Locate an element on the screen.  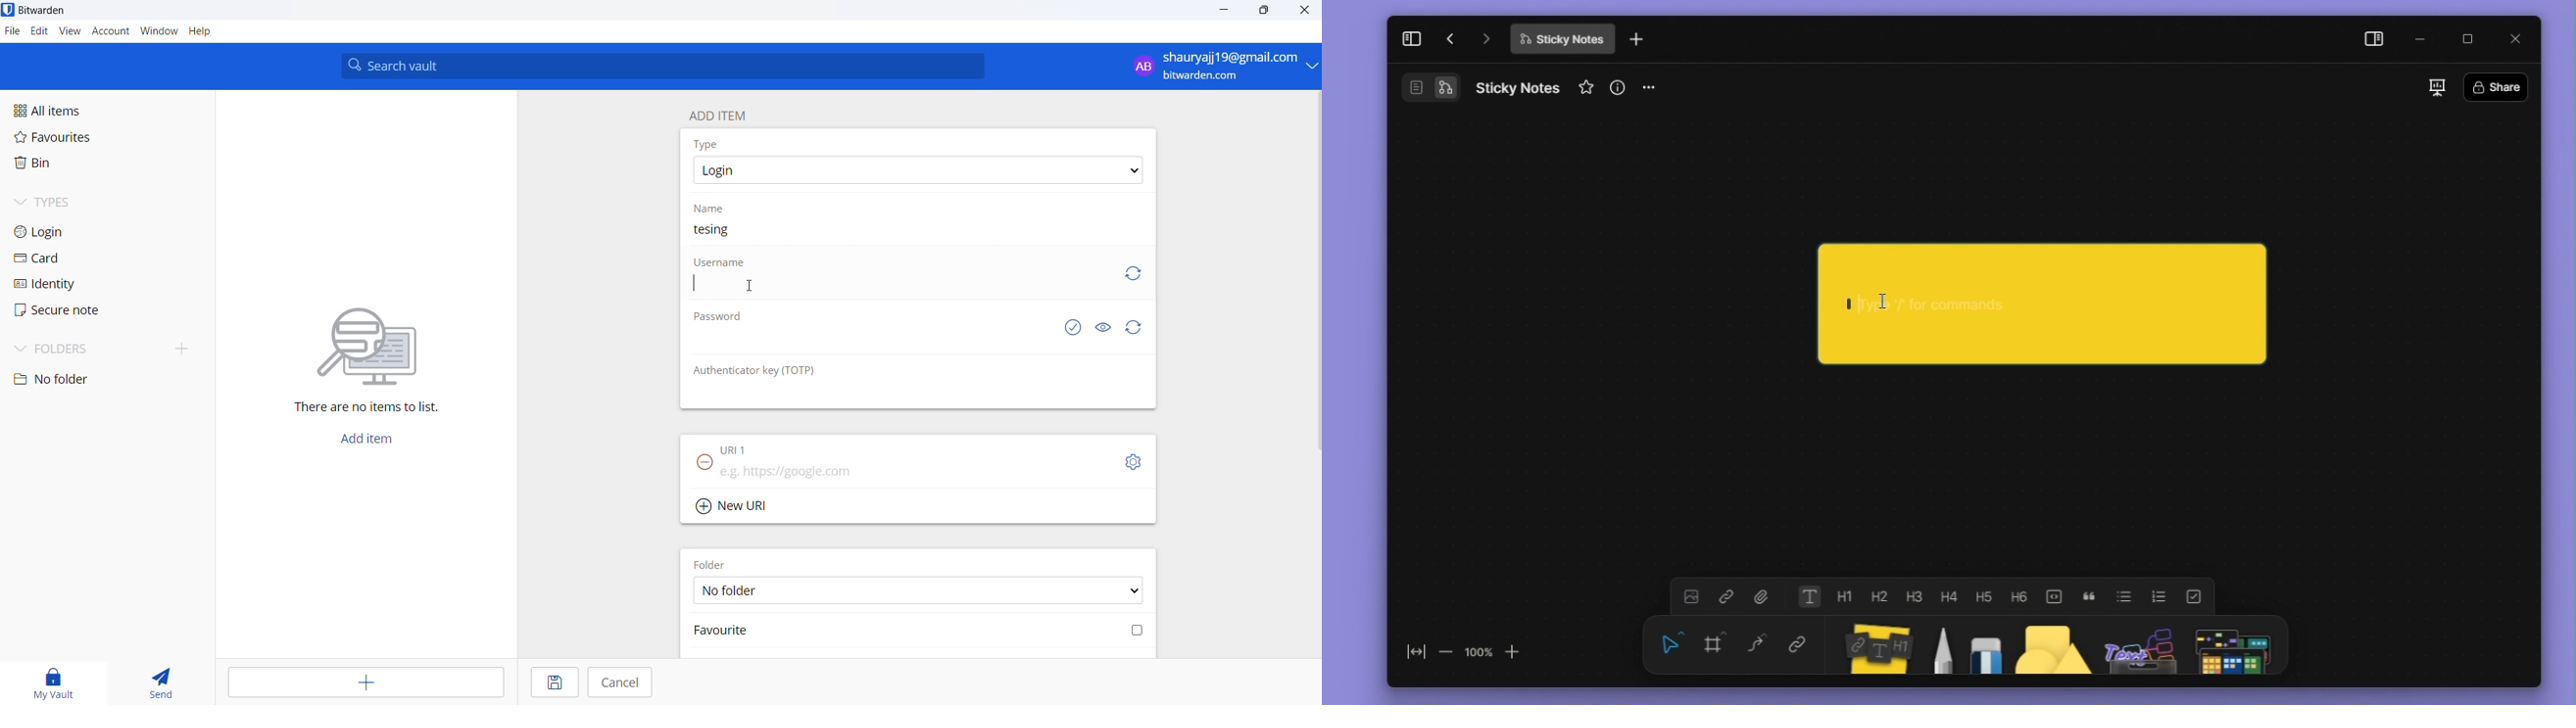
Share  is located at coordinates (2496, 87).